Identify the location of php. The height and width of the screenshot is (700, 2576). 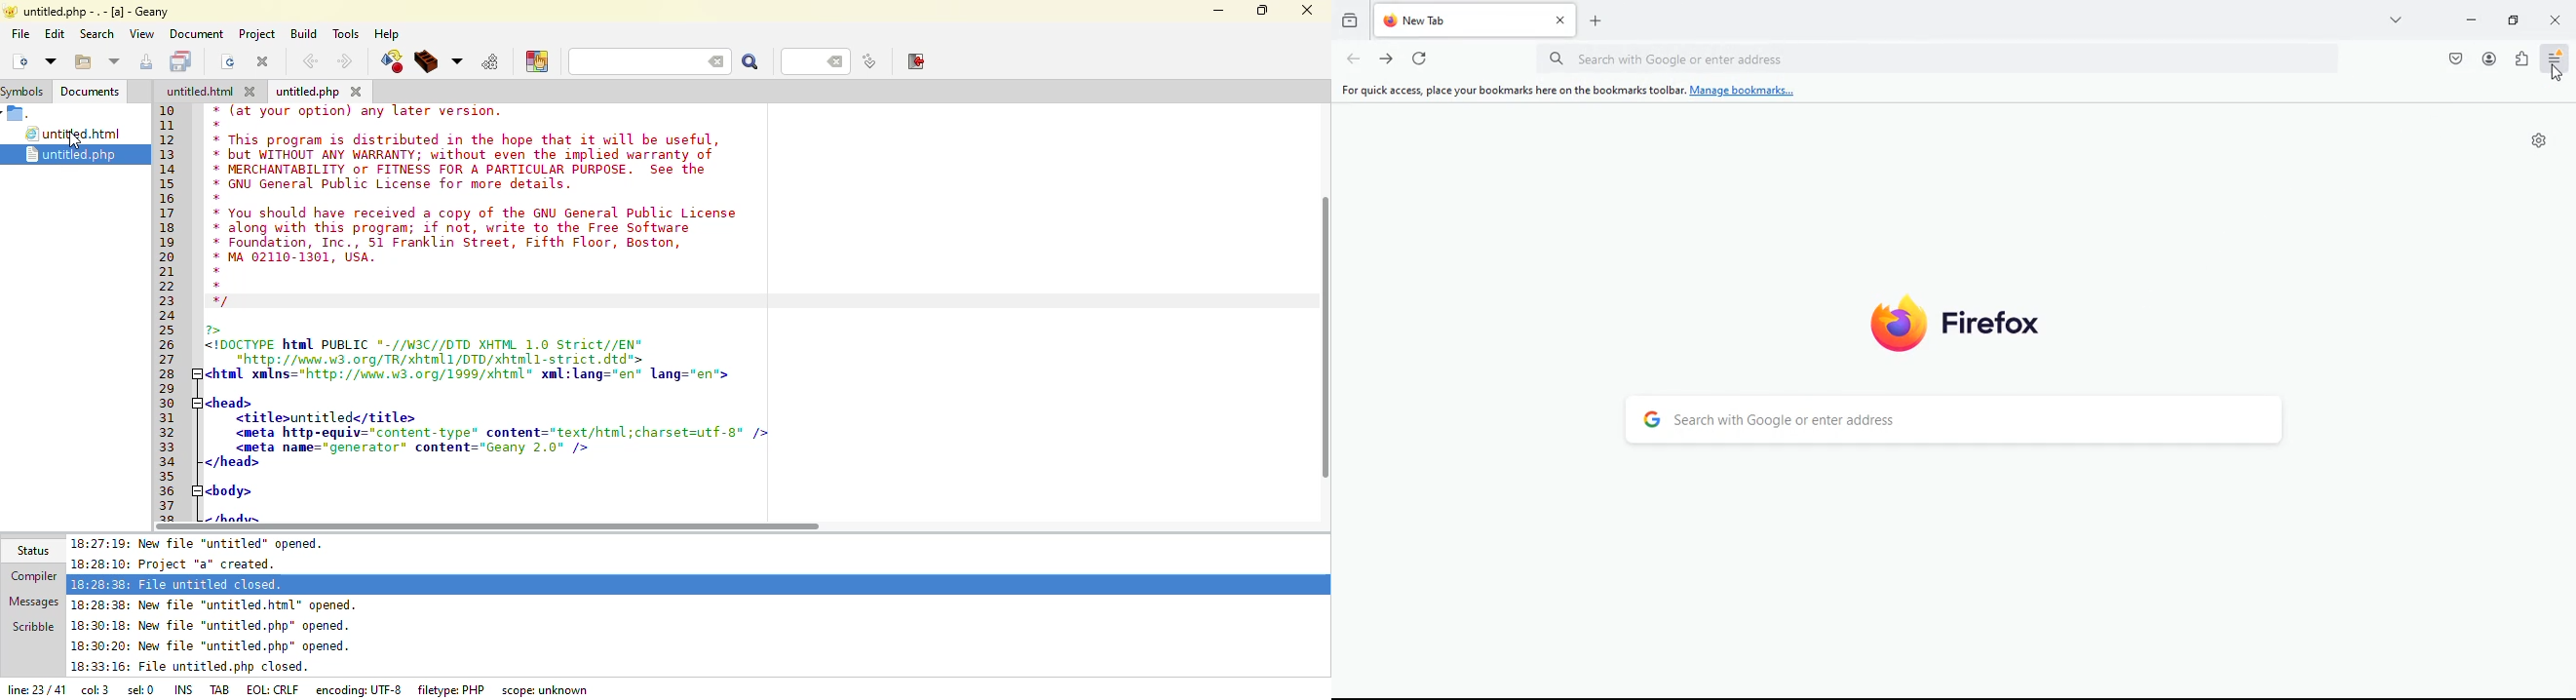
(74, 155).